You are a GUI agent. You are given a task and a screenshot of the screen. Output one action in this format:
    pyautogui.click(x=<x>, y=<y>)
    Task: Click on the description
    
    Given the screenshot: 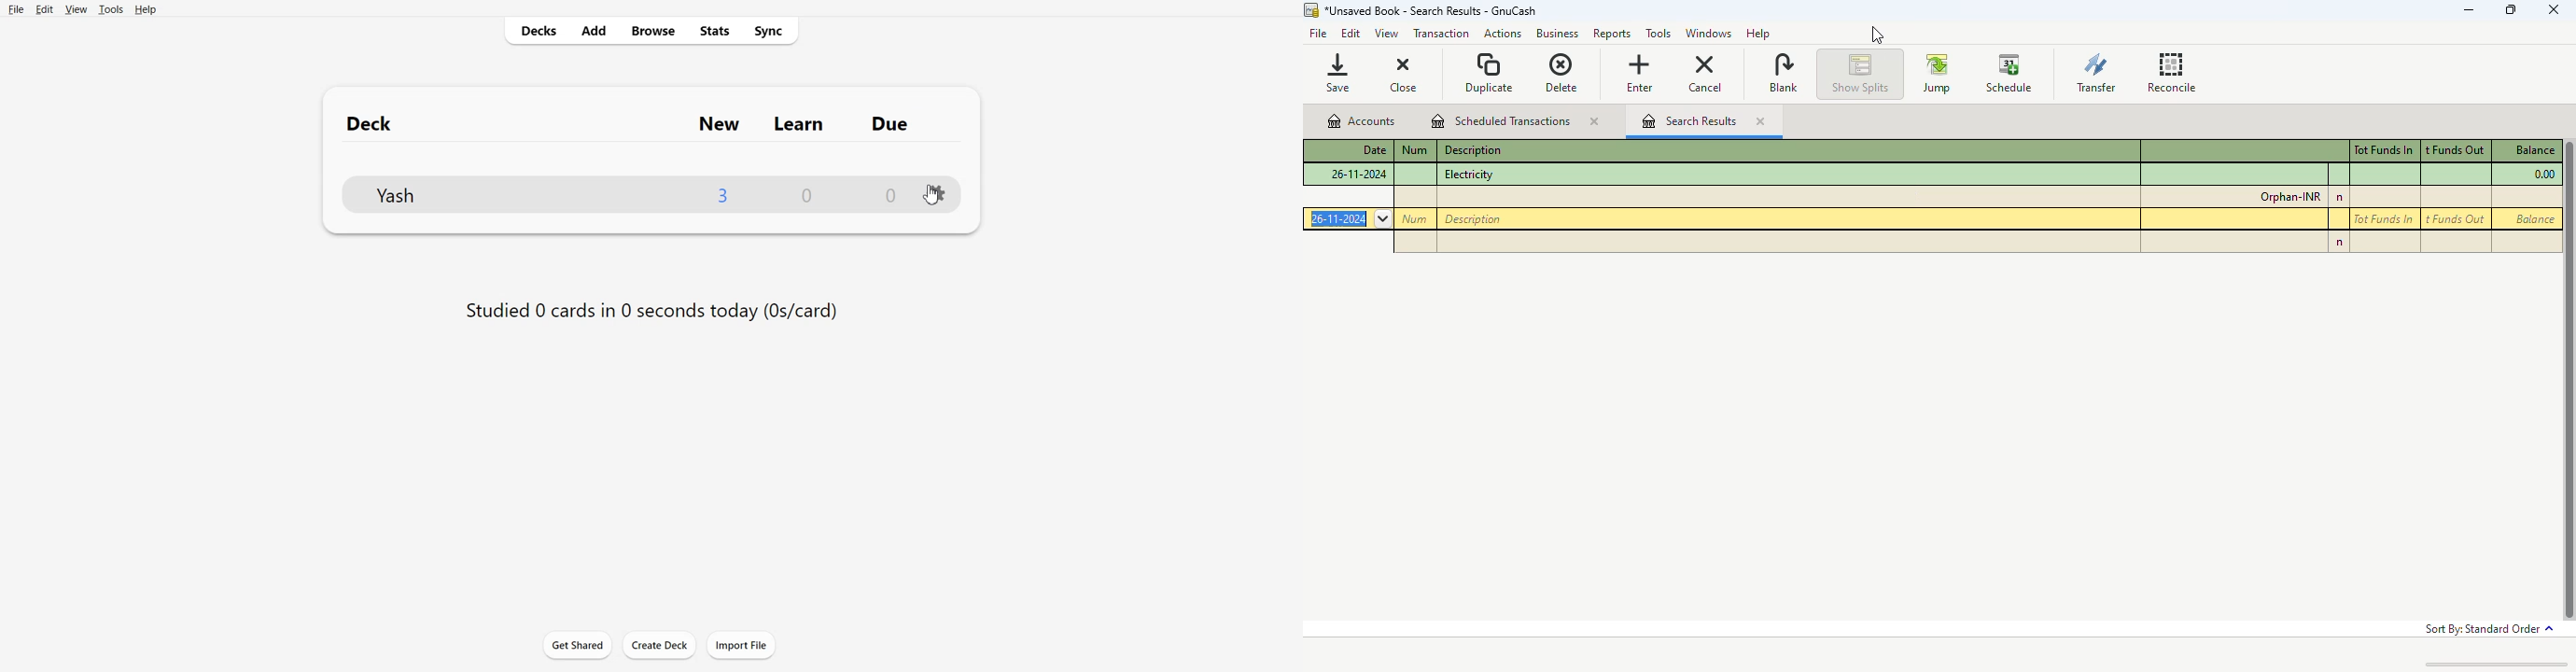 What is the action you would take?
    pyautogui.click(x=1473, y=150)
    